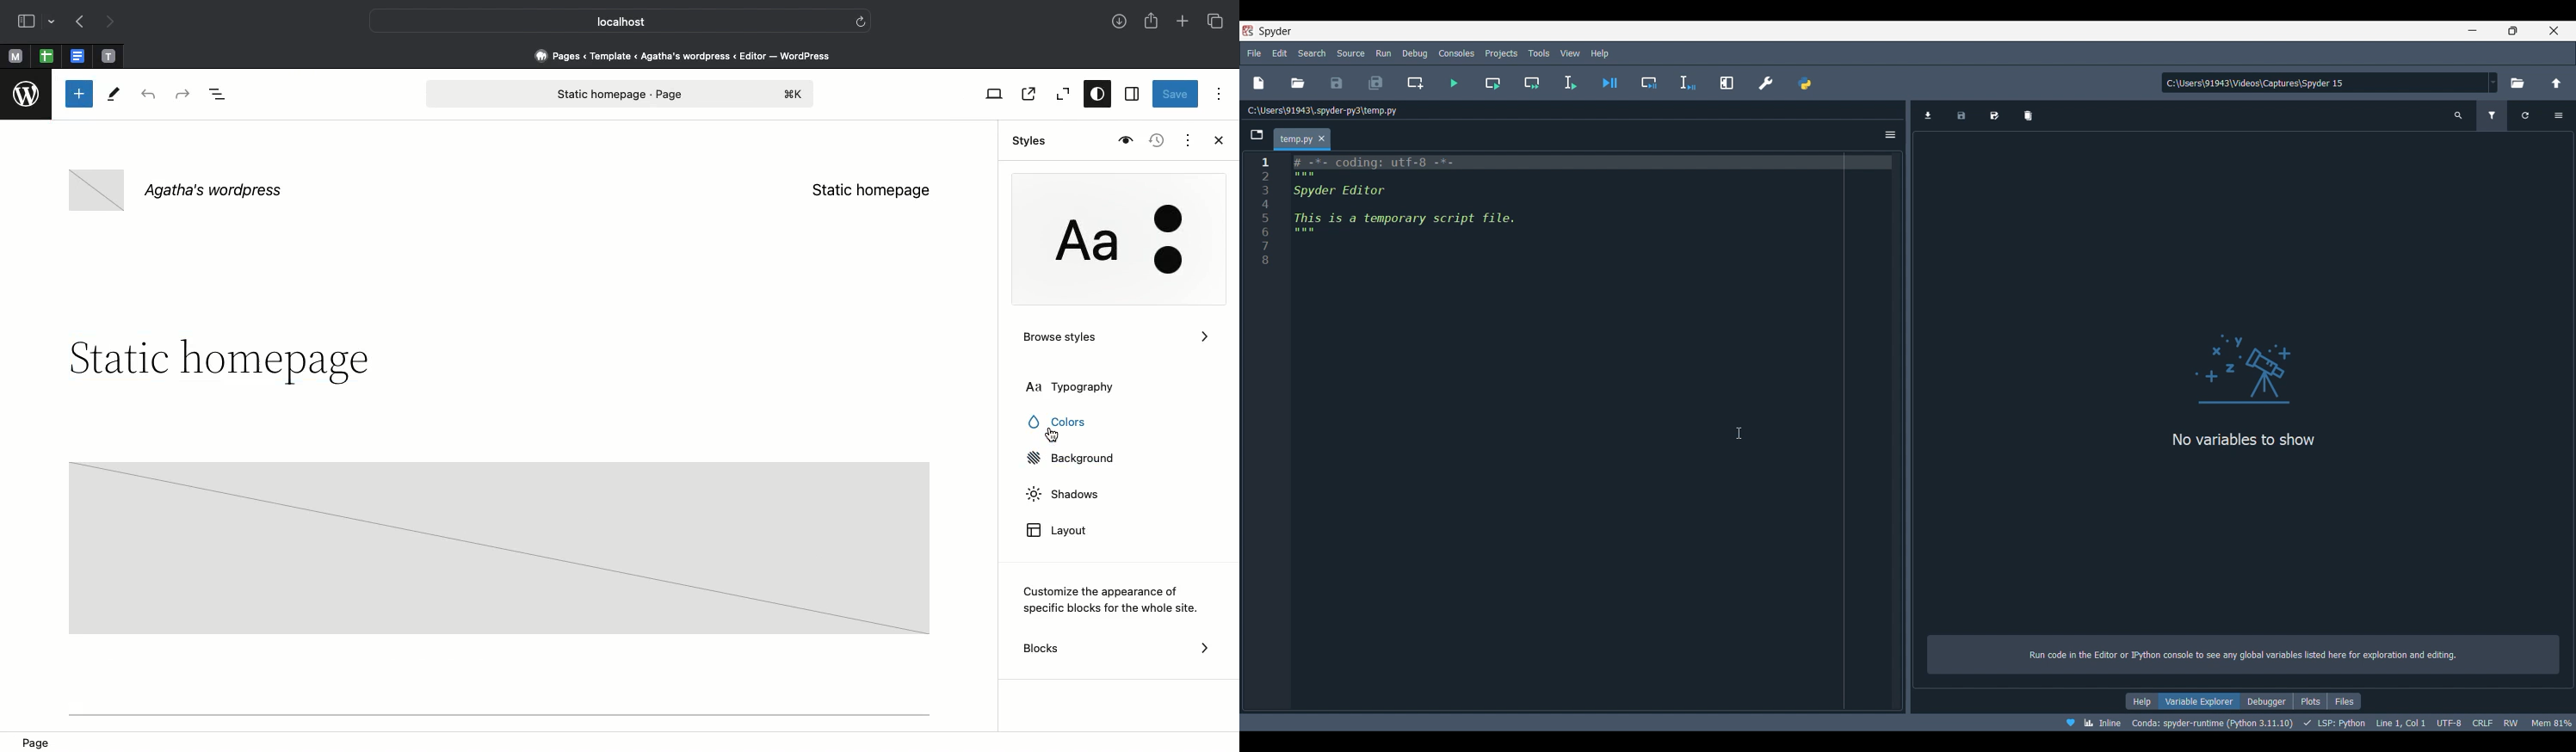 This screenshot has height=756, width=2576. What do you see at coordinates (110, 22) in the screenshot?
I see `Next page` at bounding box center [110, 22].